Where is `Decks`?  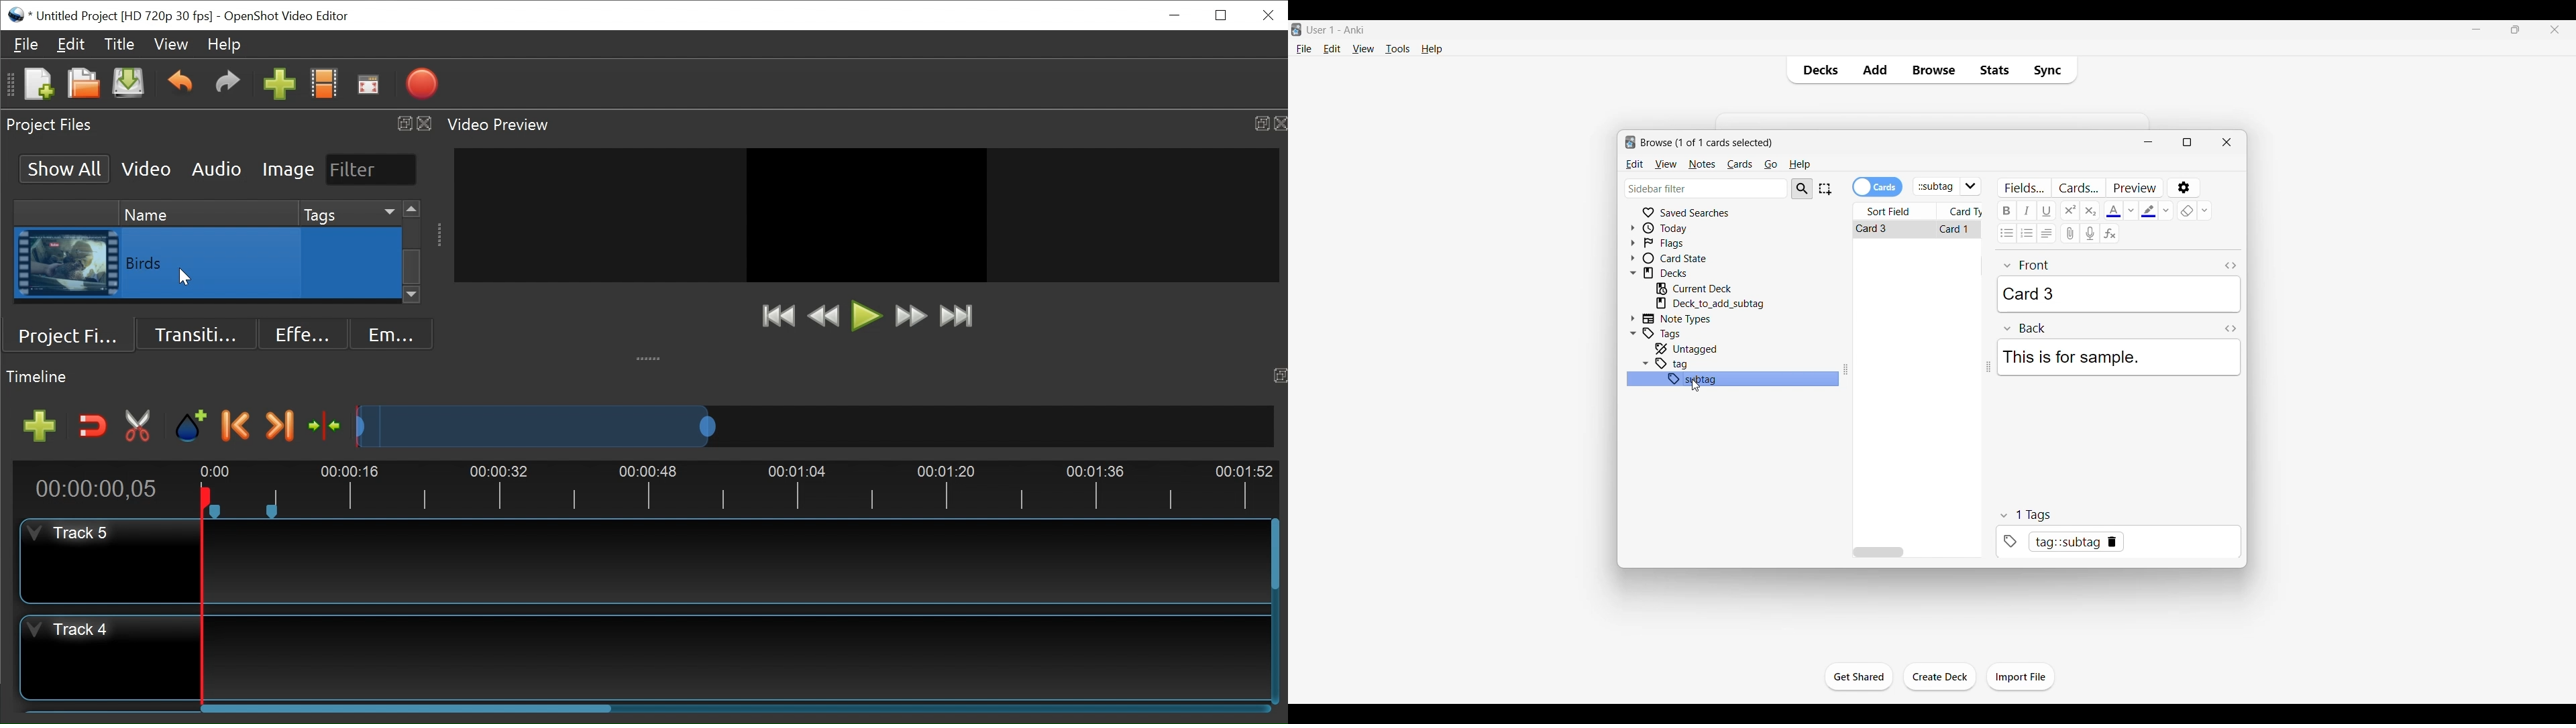
Decks is located at coordinates (1817, 70).